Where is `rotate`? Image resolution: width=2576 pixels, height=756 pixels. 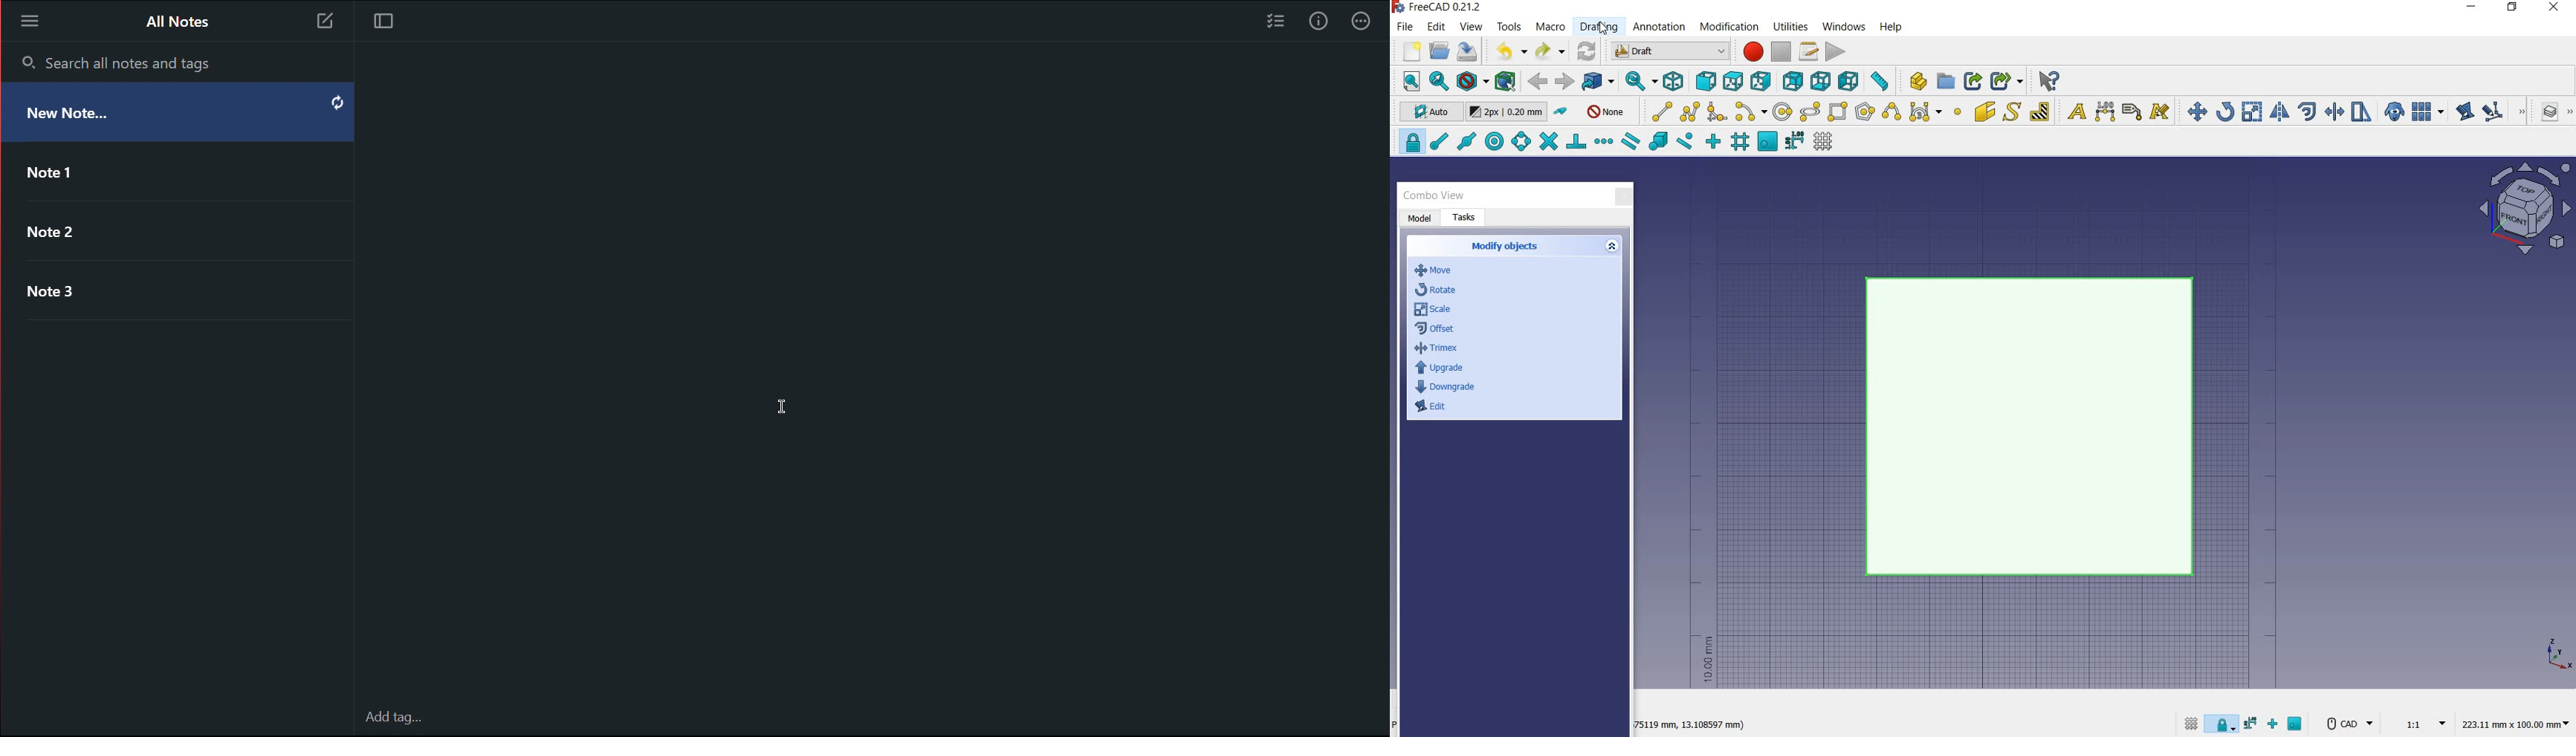
rotate is located at coordinates (2225, 111).